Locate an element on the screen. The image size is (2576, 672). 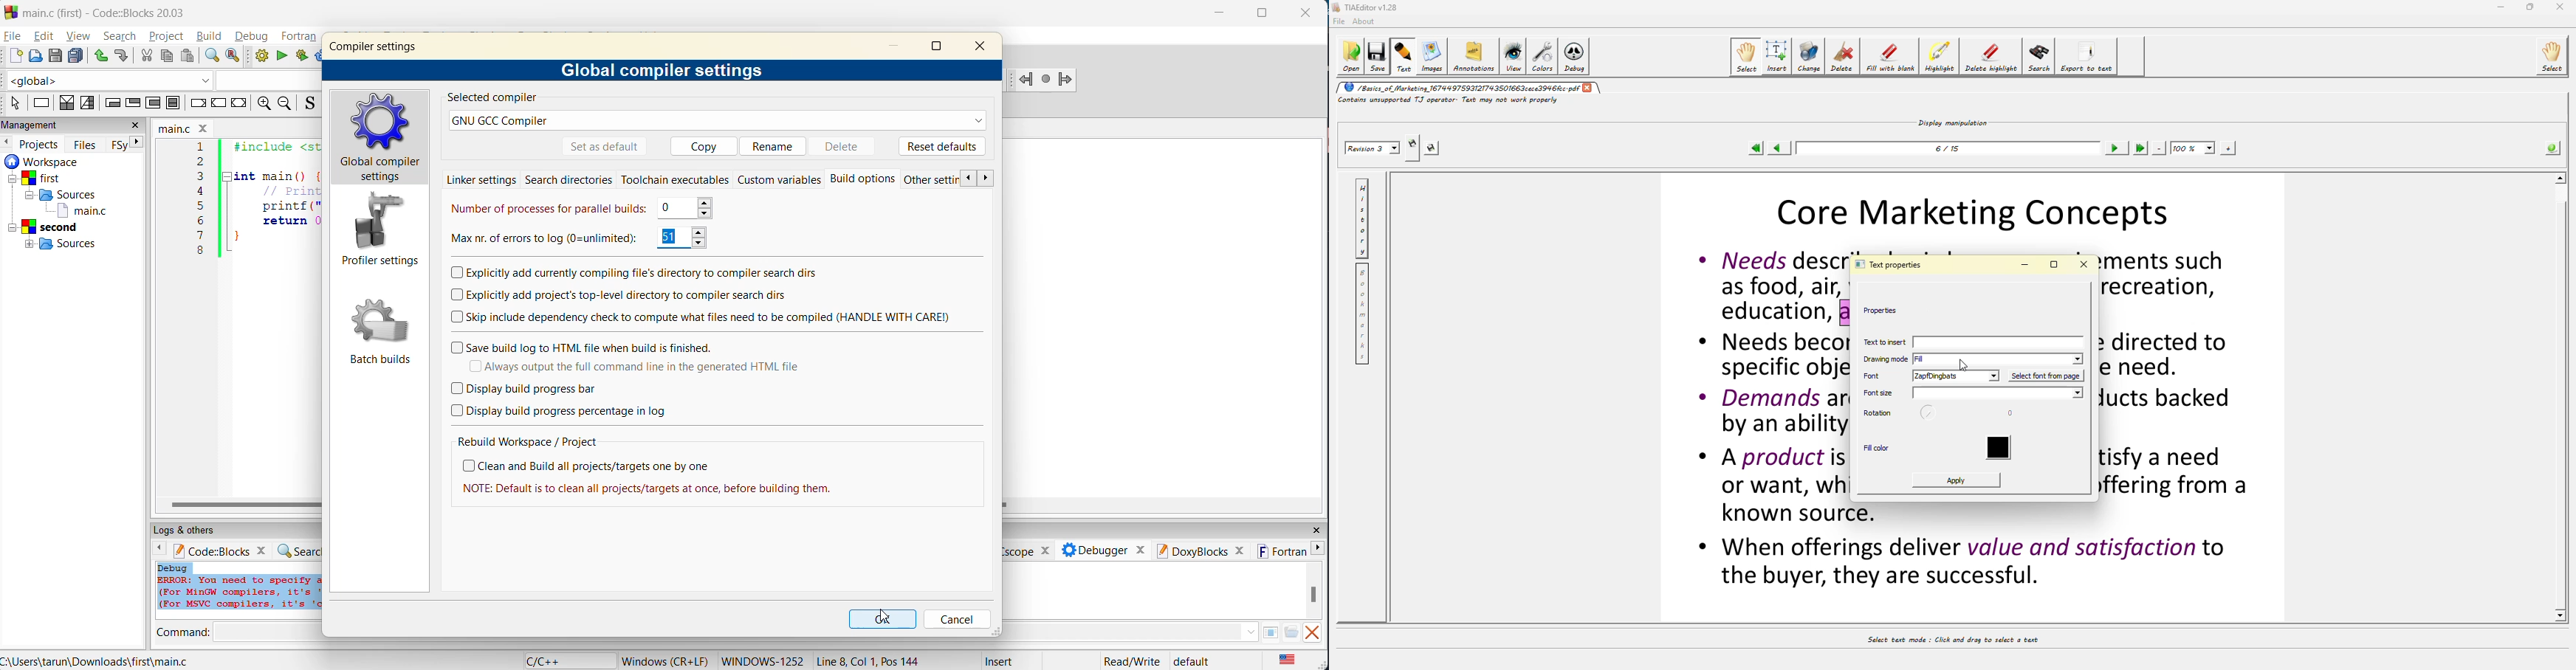
next is located at coordinates (984, 179).